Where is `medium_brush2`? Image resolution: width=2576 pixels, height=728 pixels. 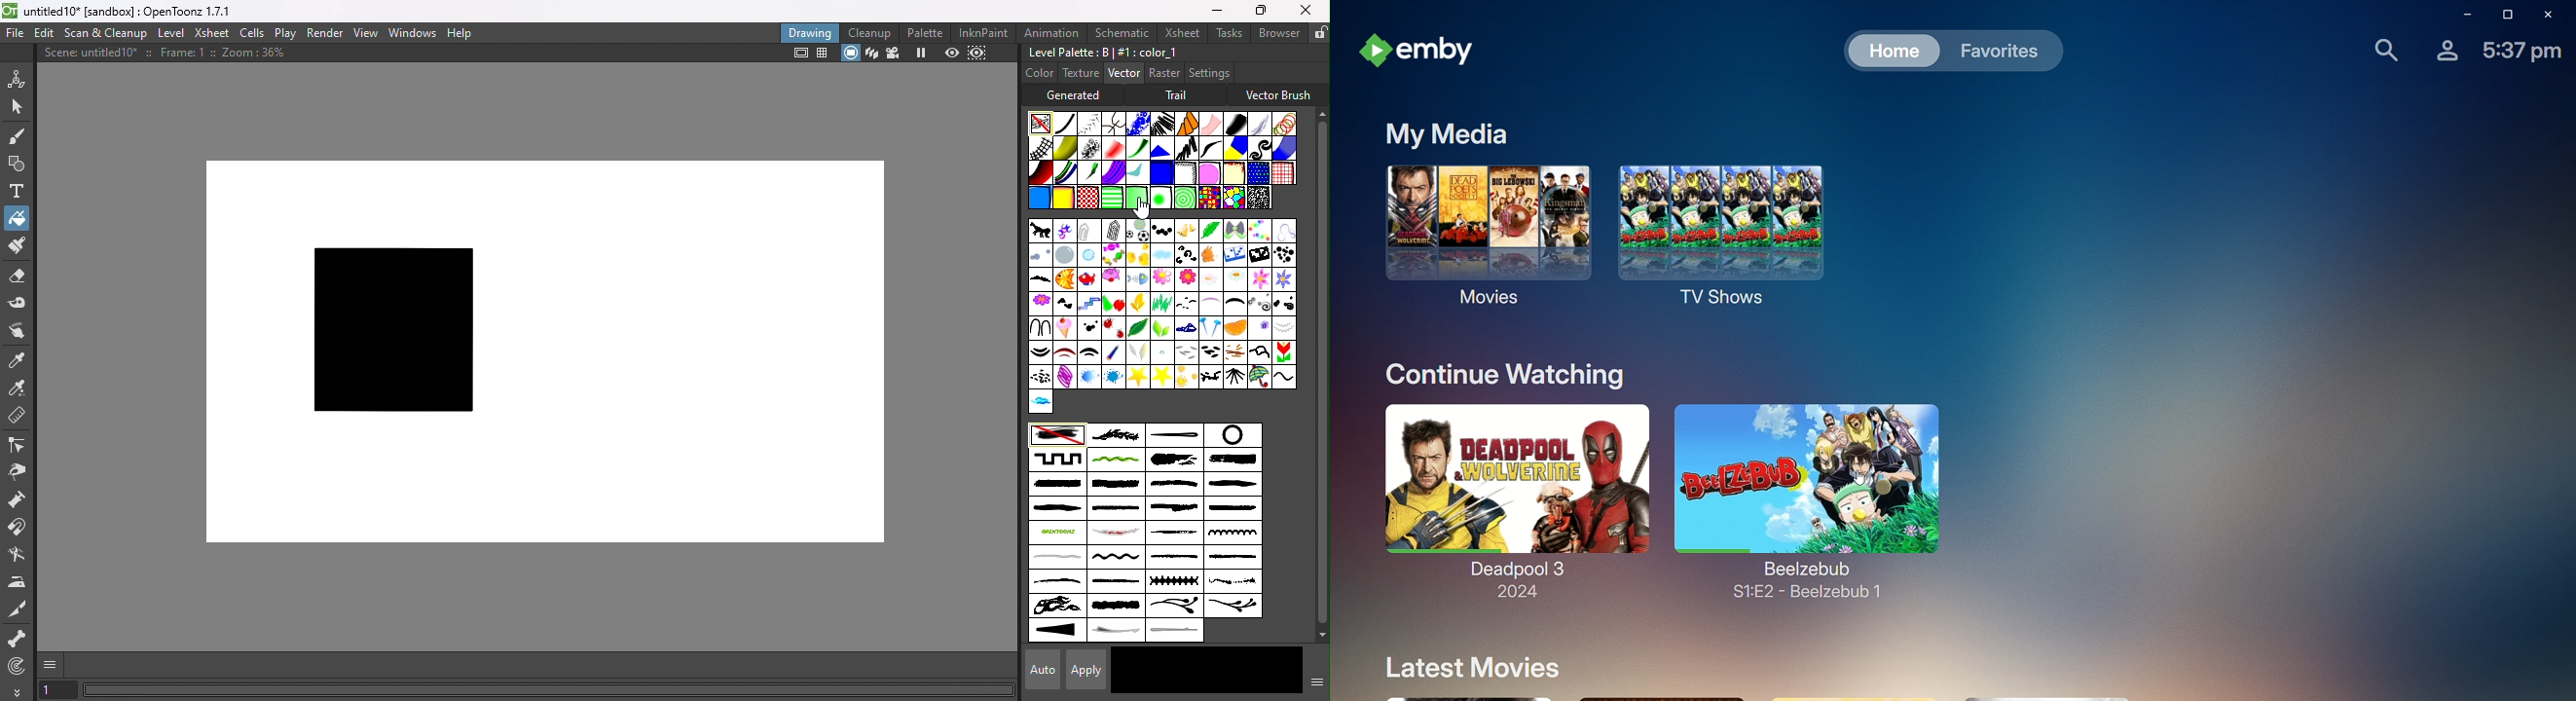 medium_brush2 is located at coordinates (1233, 484).